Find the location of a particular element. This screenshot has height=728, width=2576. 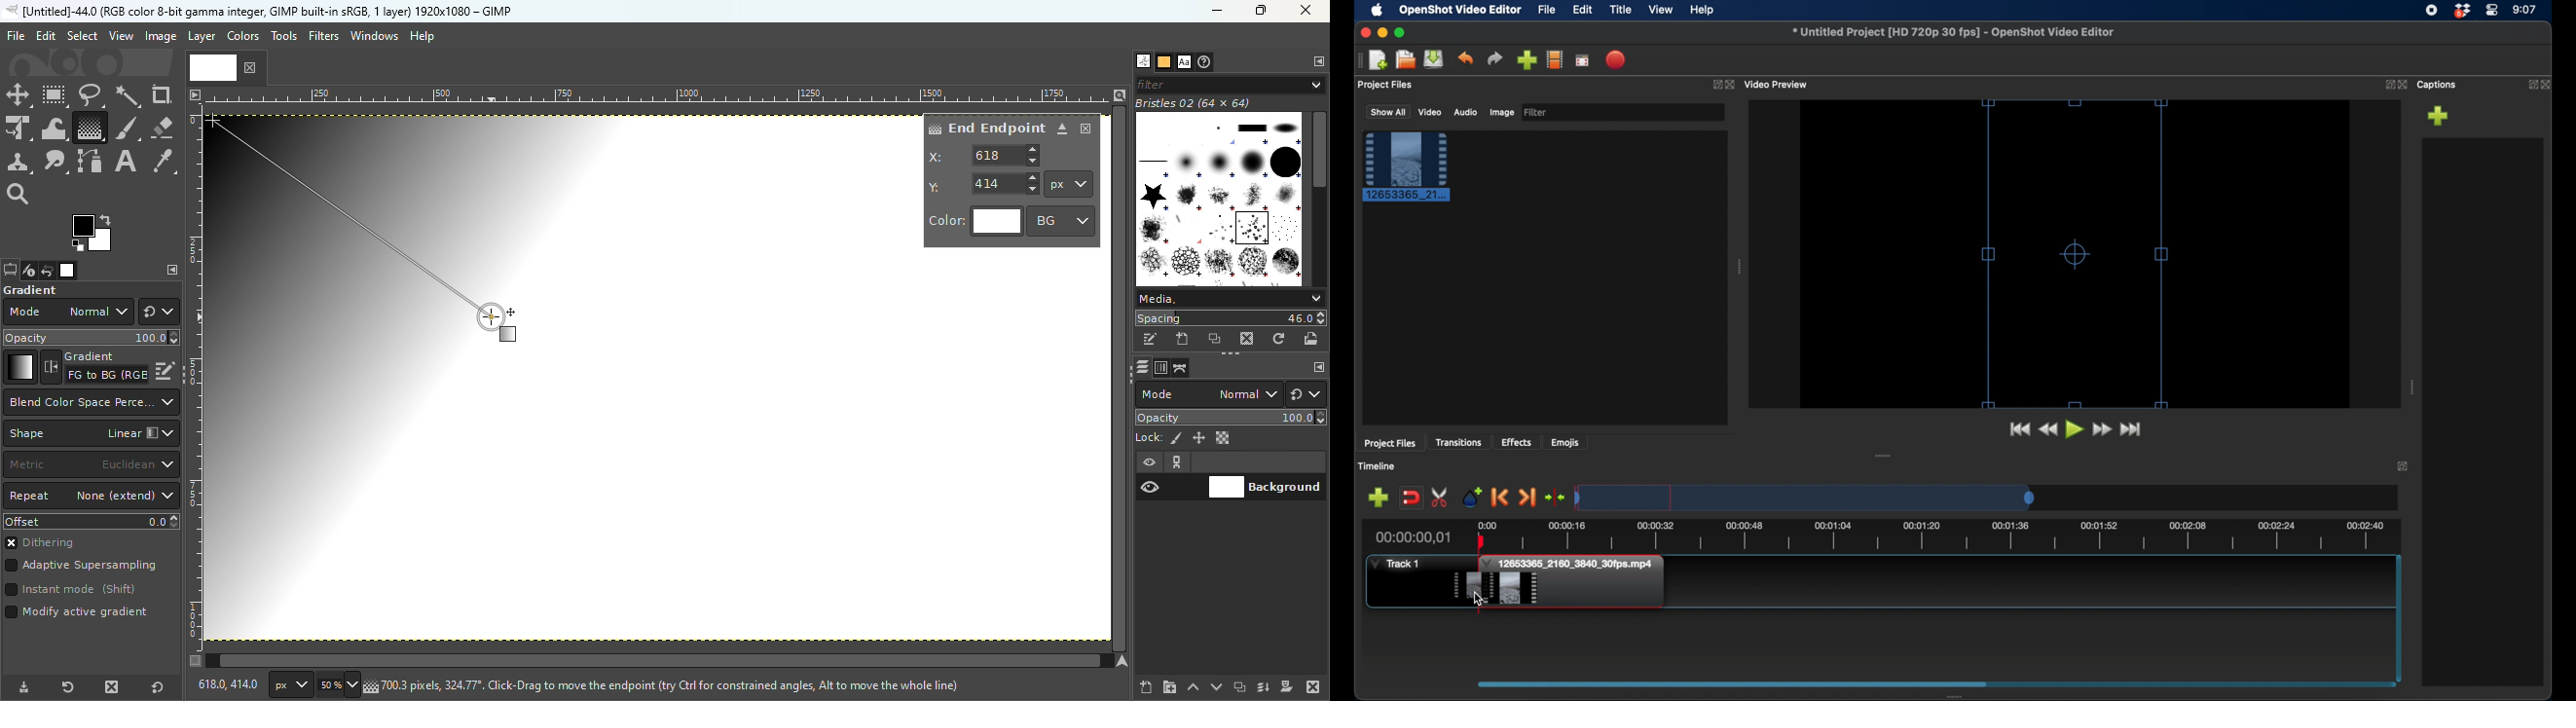

Reset to default values is located at coordinates (162, 686).